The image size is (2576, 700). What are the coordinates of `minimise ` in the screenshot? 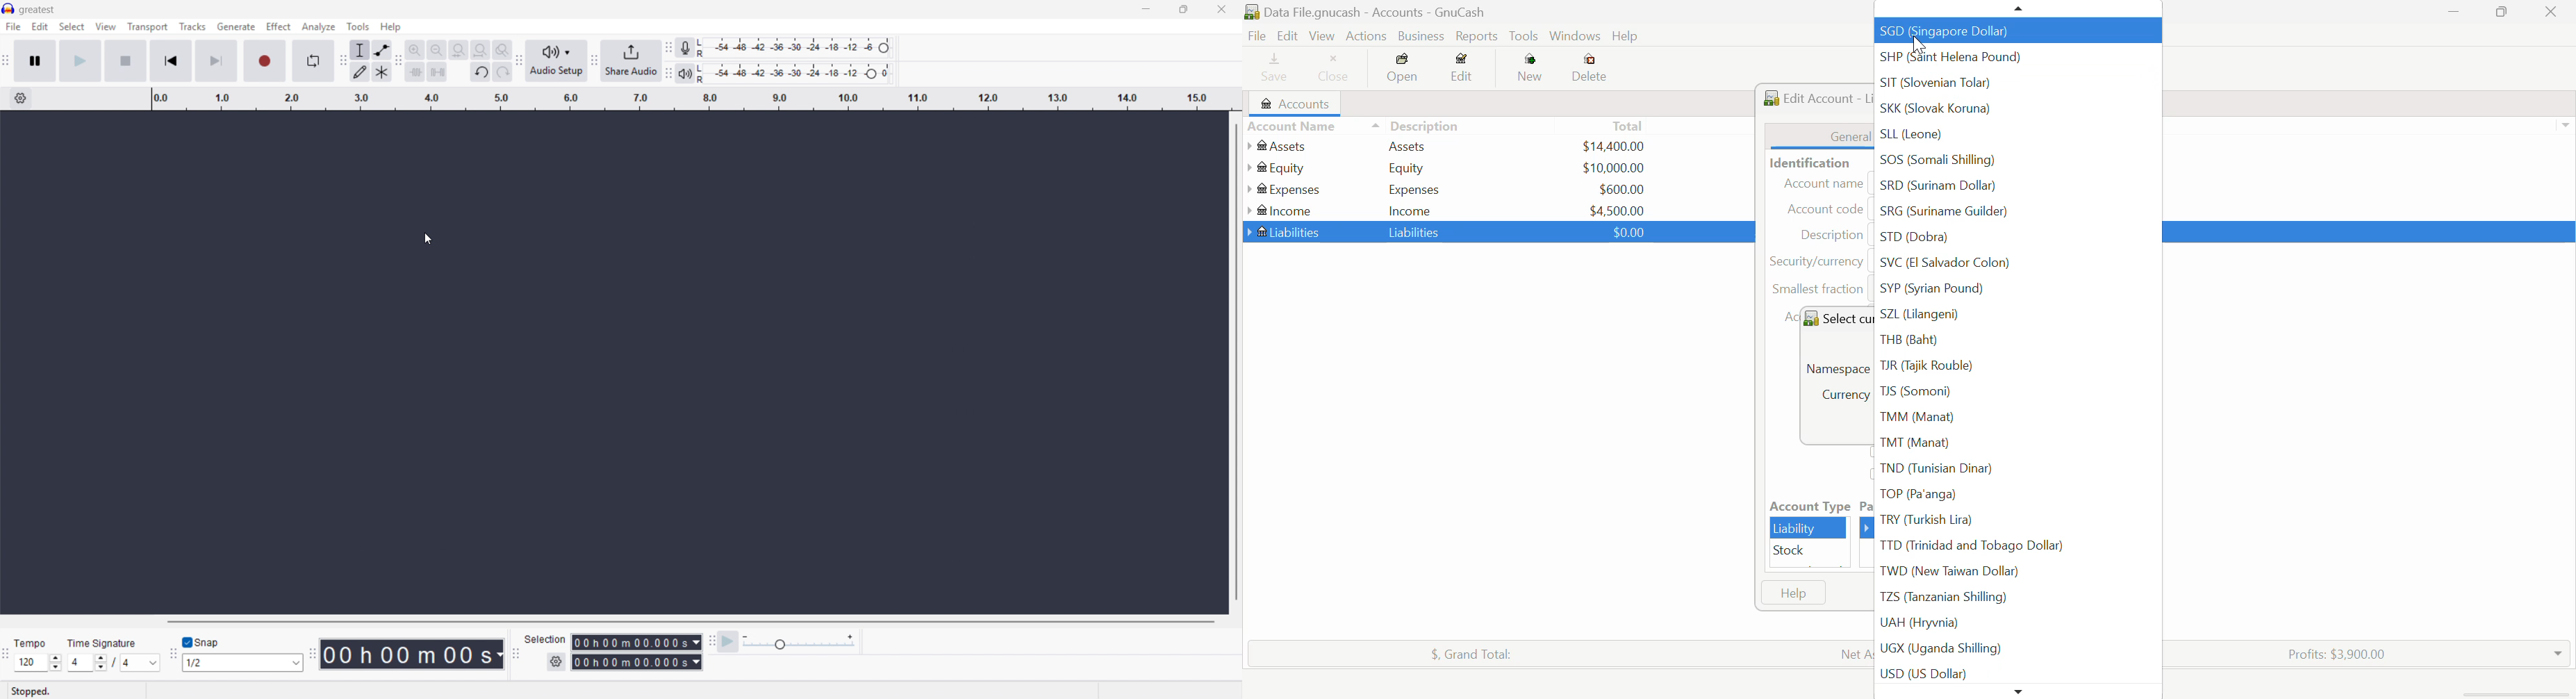 It's located at (1147, 10).